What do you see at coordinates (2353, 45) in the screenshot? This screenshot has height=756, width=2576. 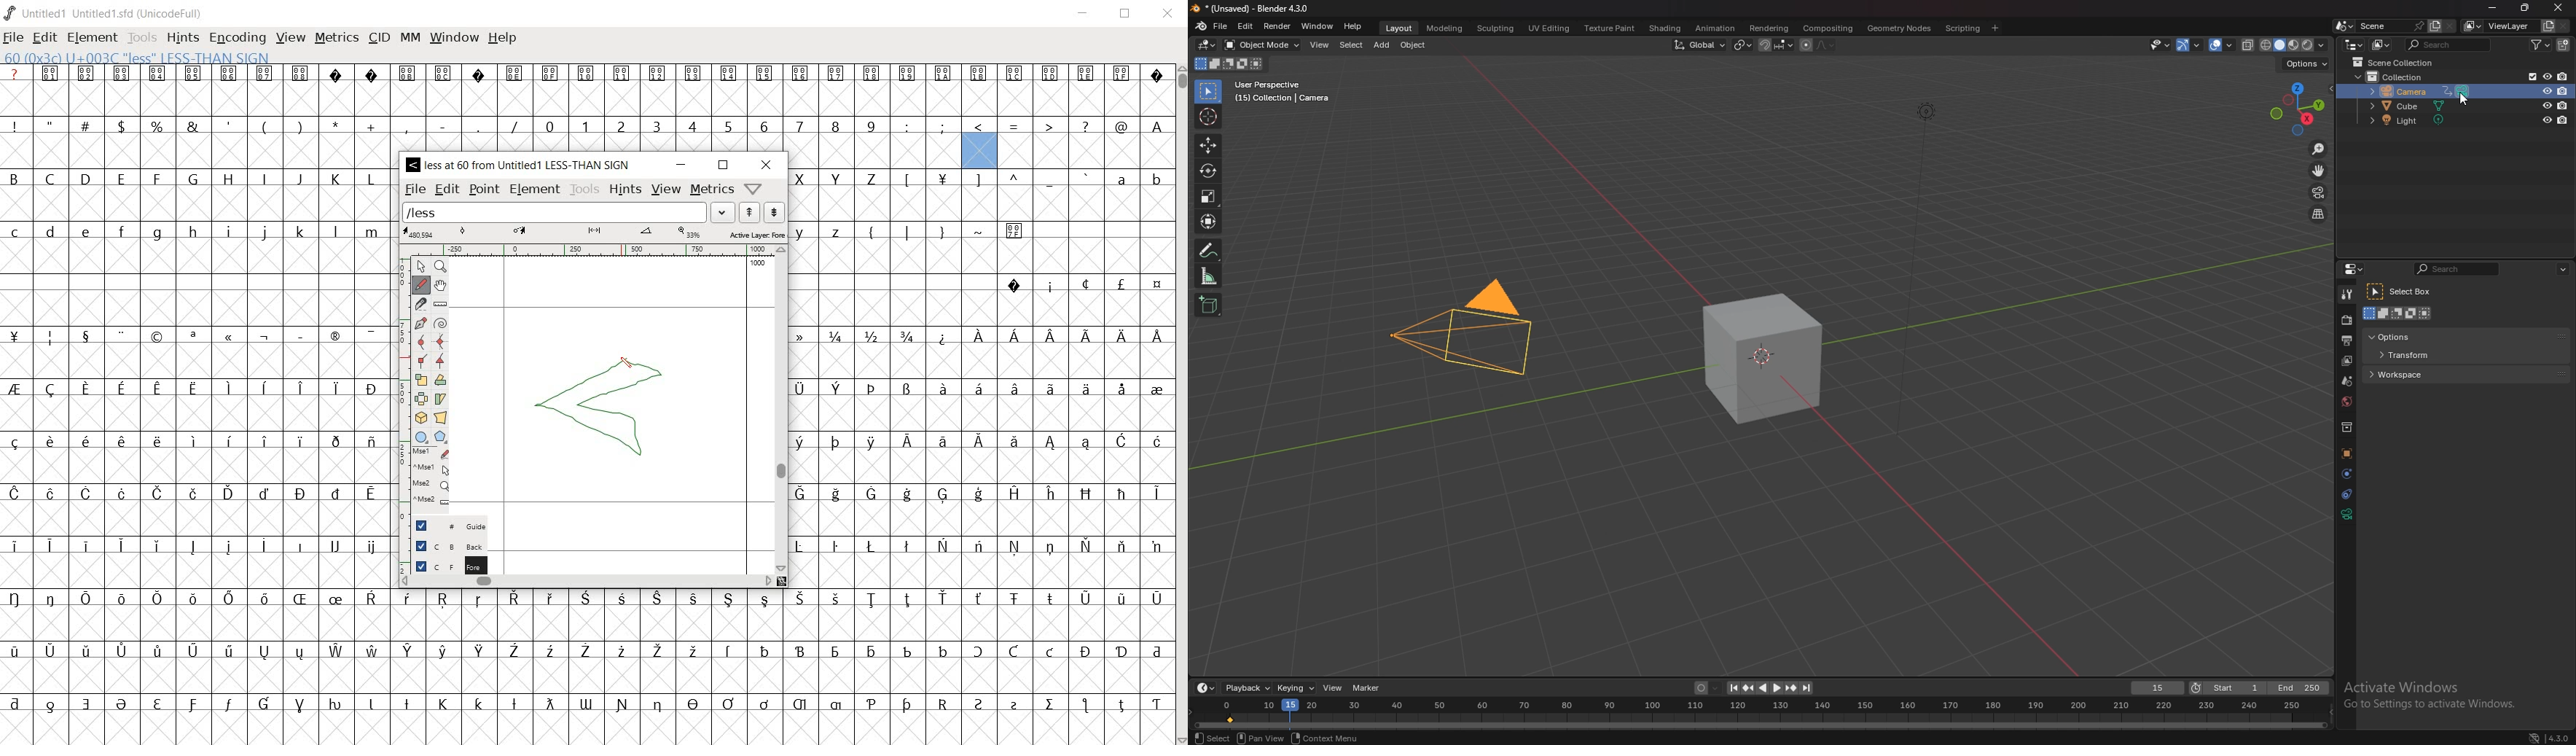 I see `editor type` at bounding box center [2353, 45].